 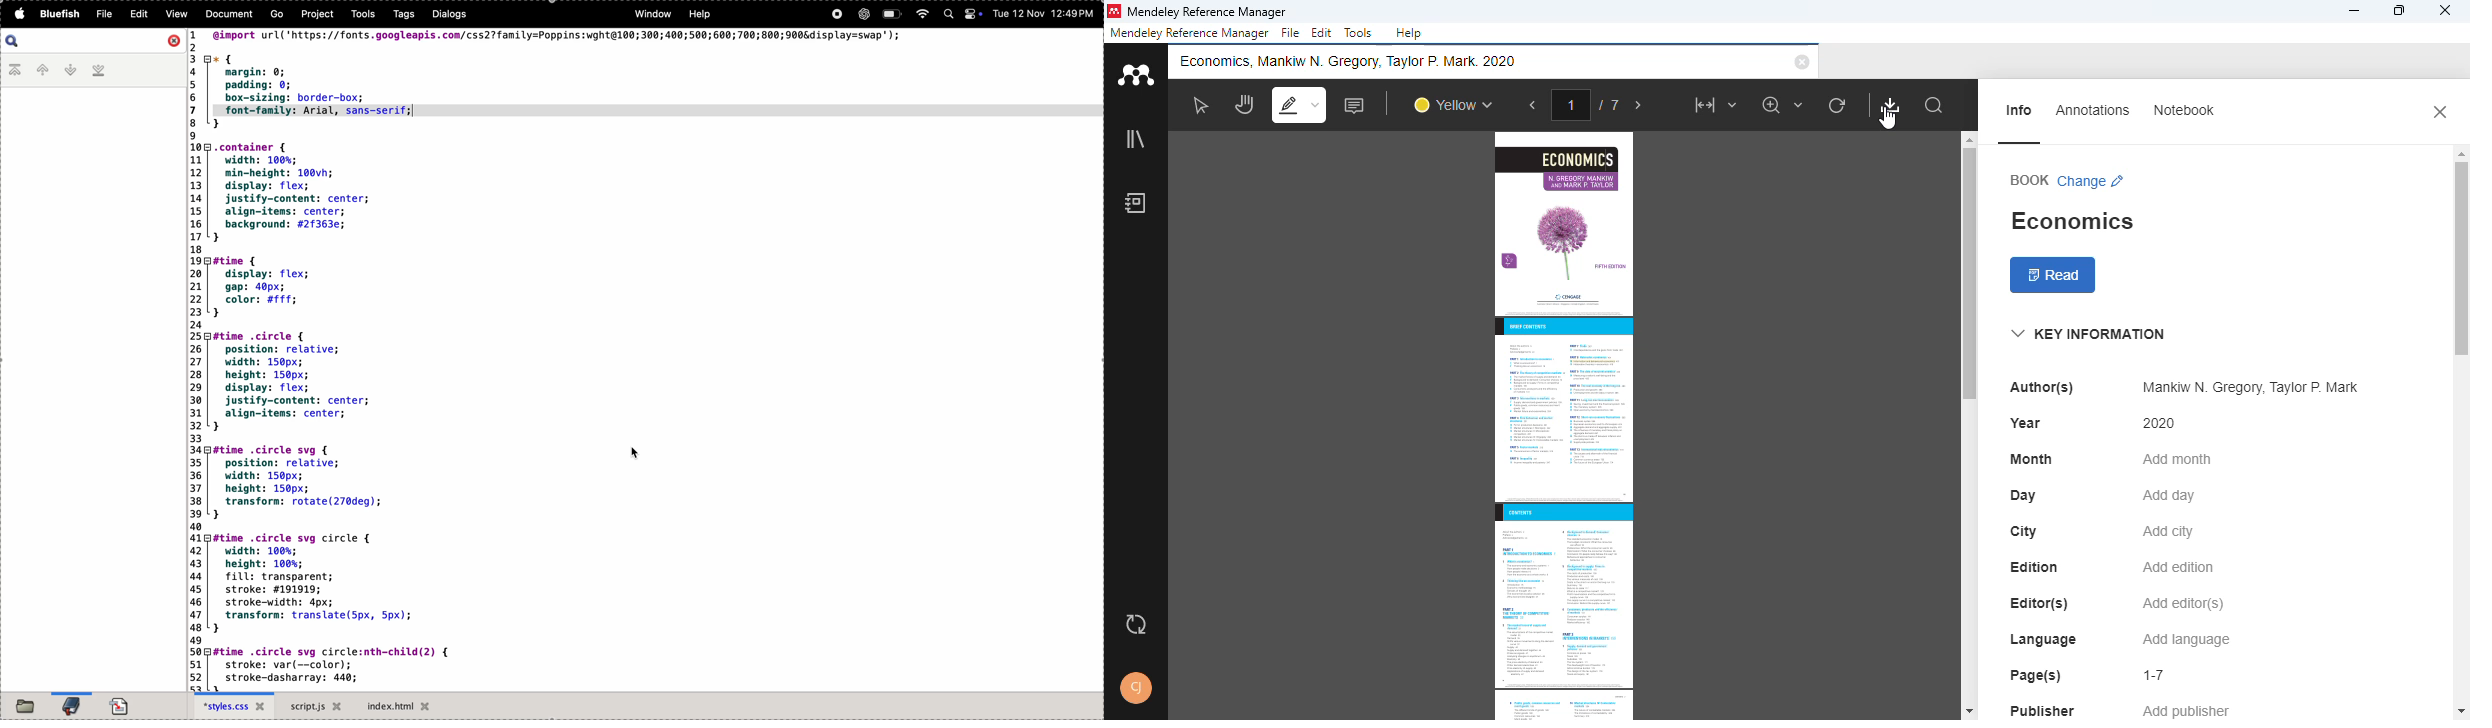 What do you see at coordinates (862, 15) in the screenshot?
I see `chatgpt` at bounding box center [862, 15].